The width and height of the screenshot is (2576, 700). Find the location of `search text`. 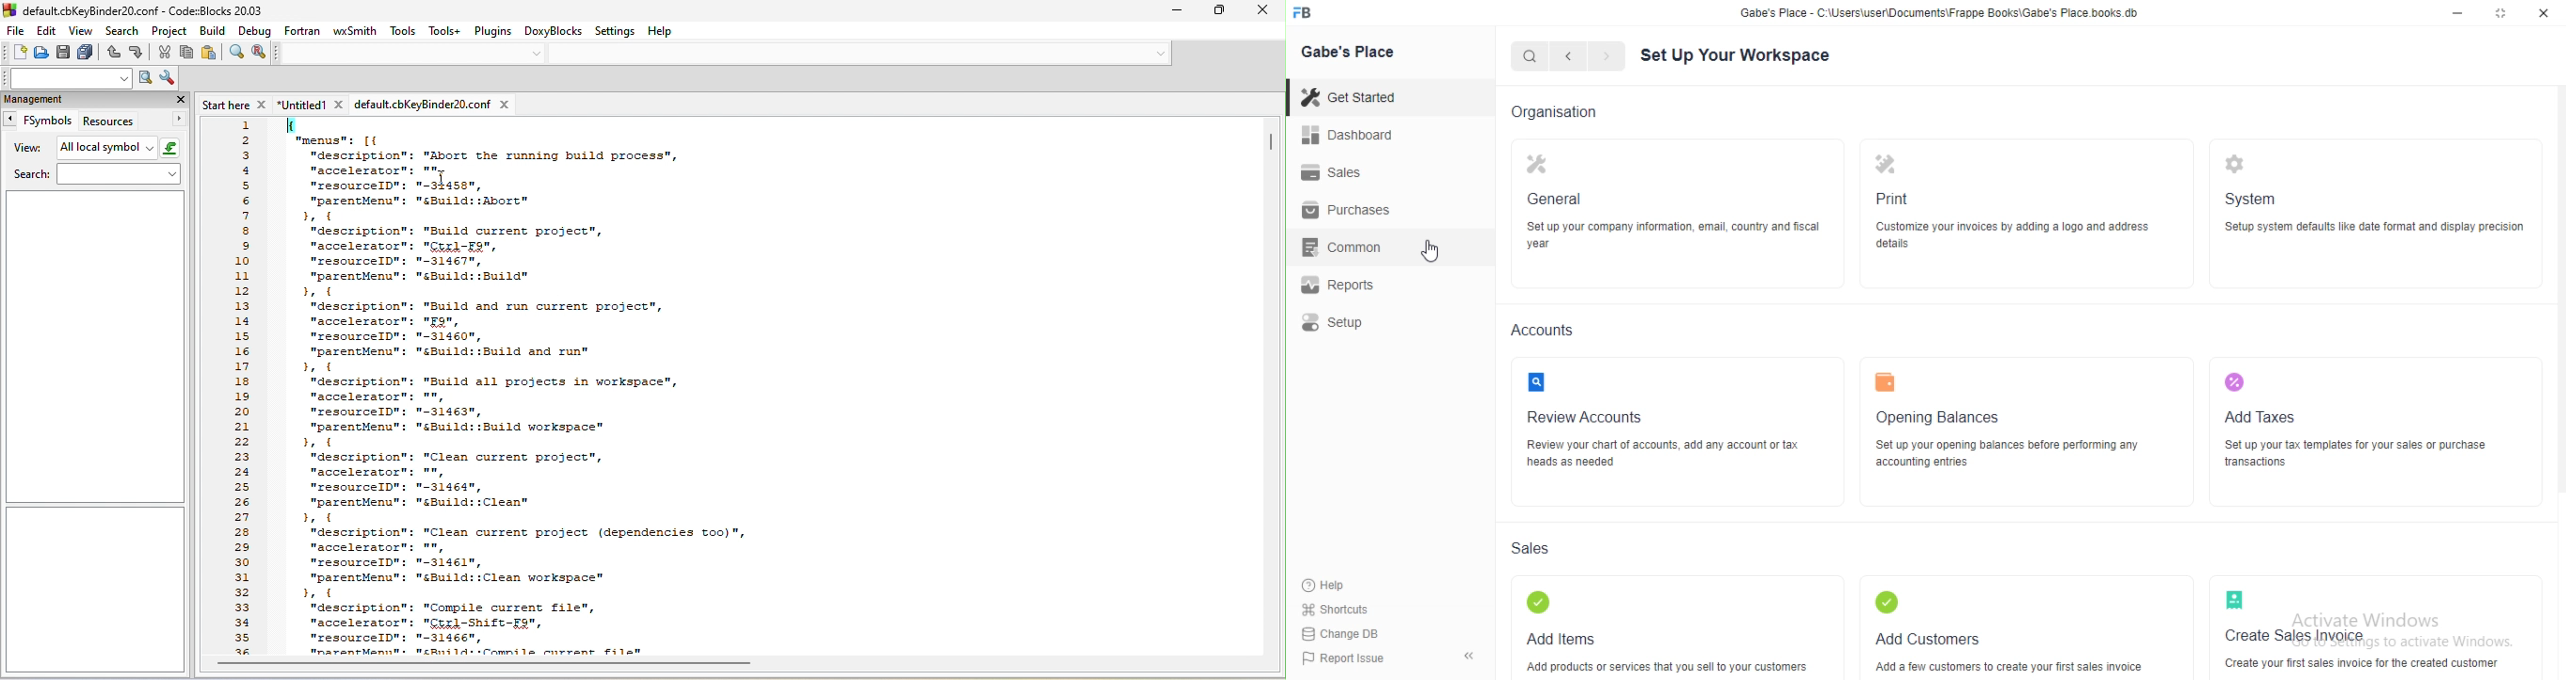

search text is located at coordinates (66, 77).